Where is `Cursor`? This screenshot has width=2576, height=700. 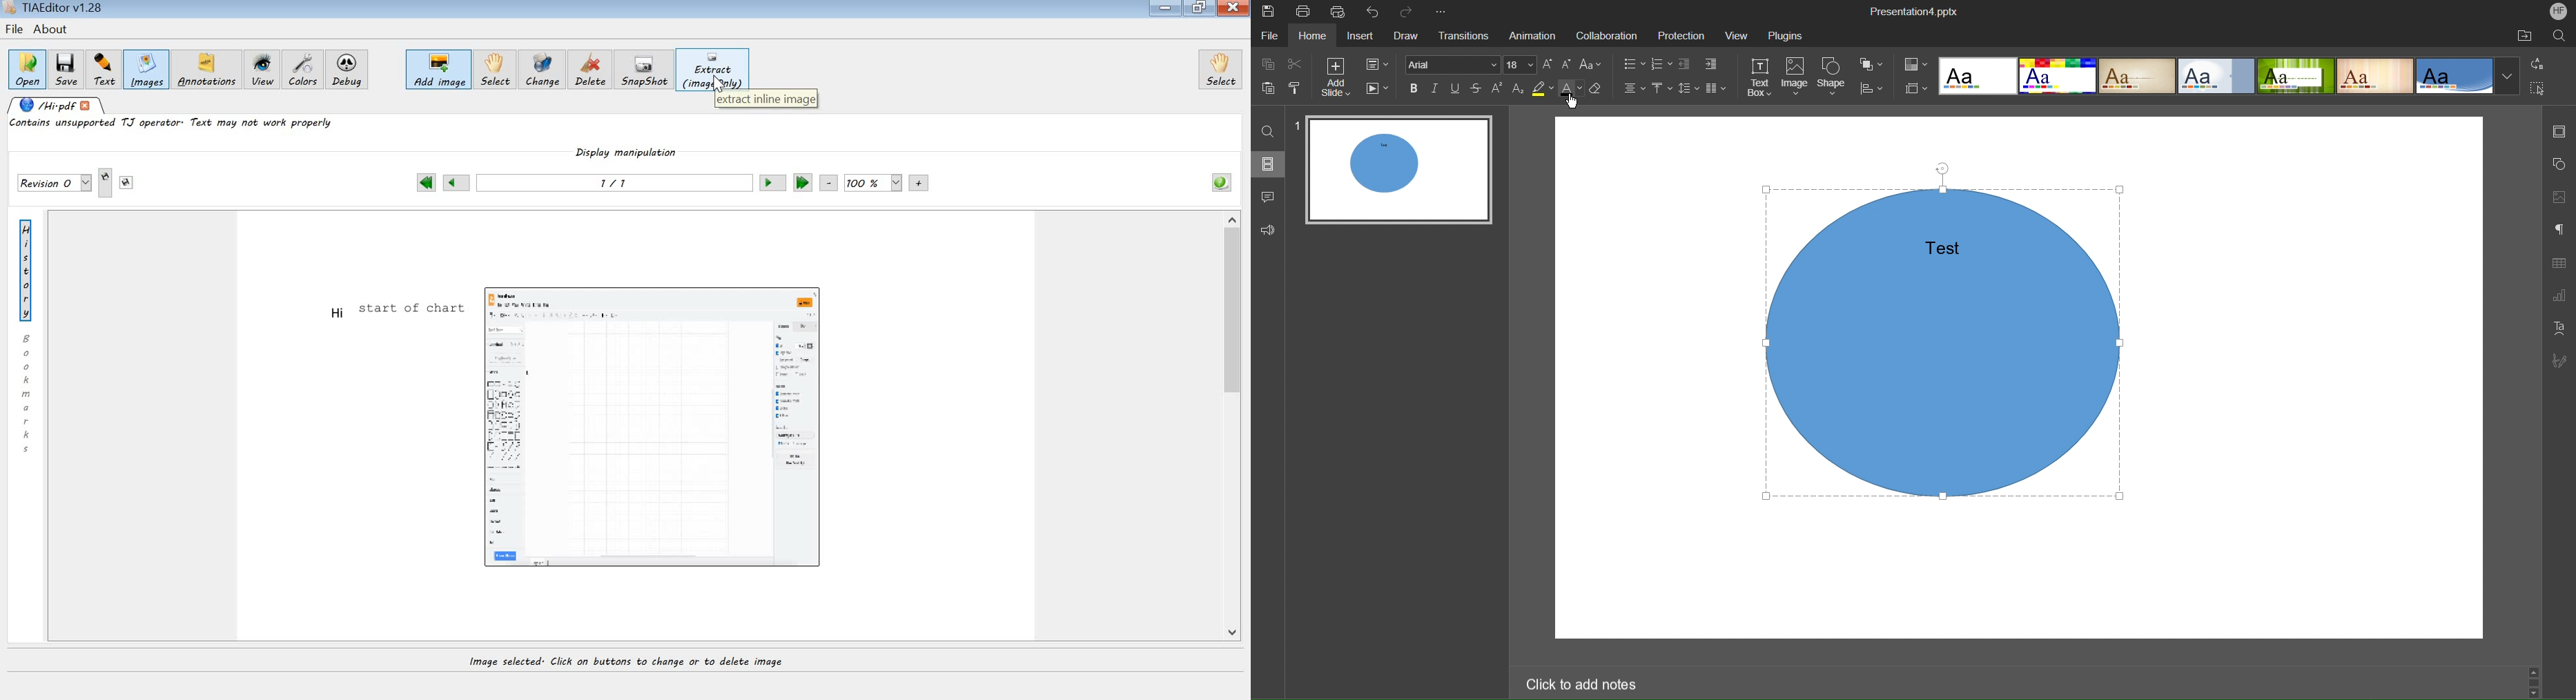
Cursor is located at coordinates (1572, 104).